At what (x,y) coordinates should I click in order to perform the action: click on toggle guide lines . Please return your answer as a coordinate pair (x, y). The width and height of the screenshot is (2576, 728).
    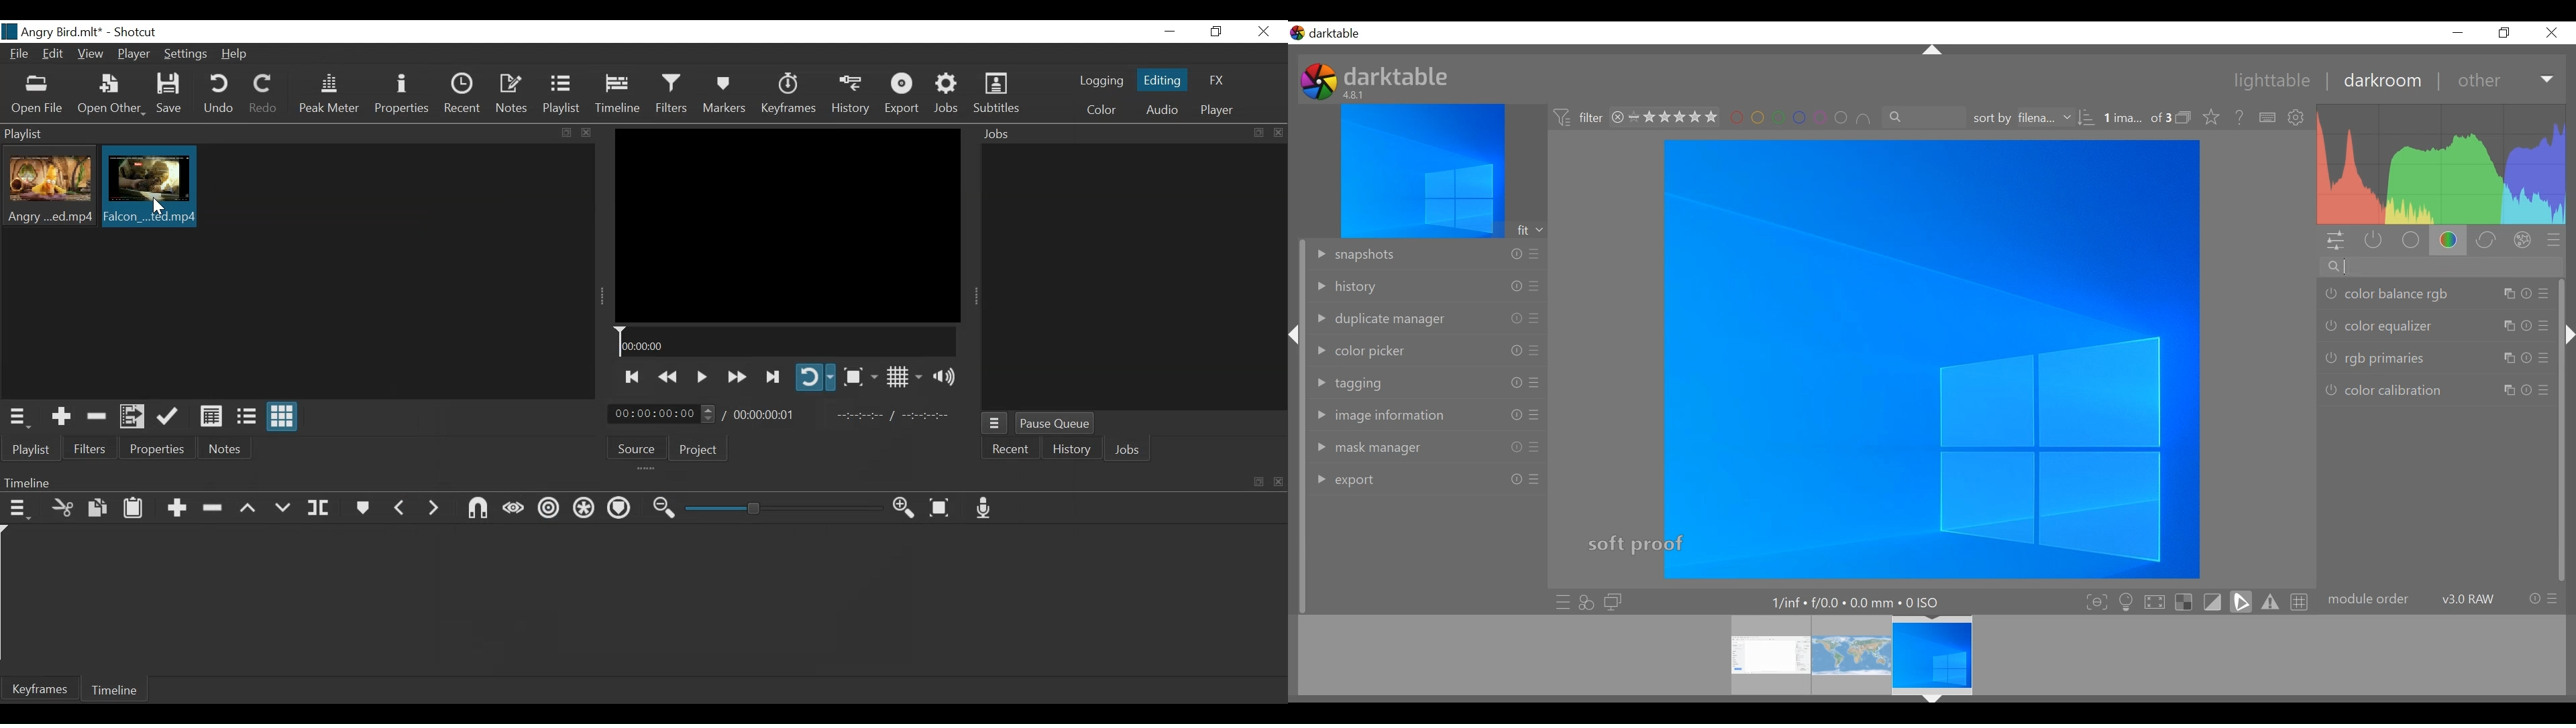
    Looking at the image, I should click on (2300, 602).